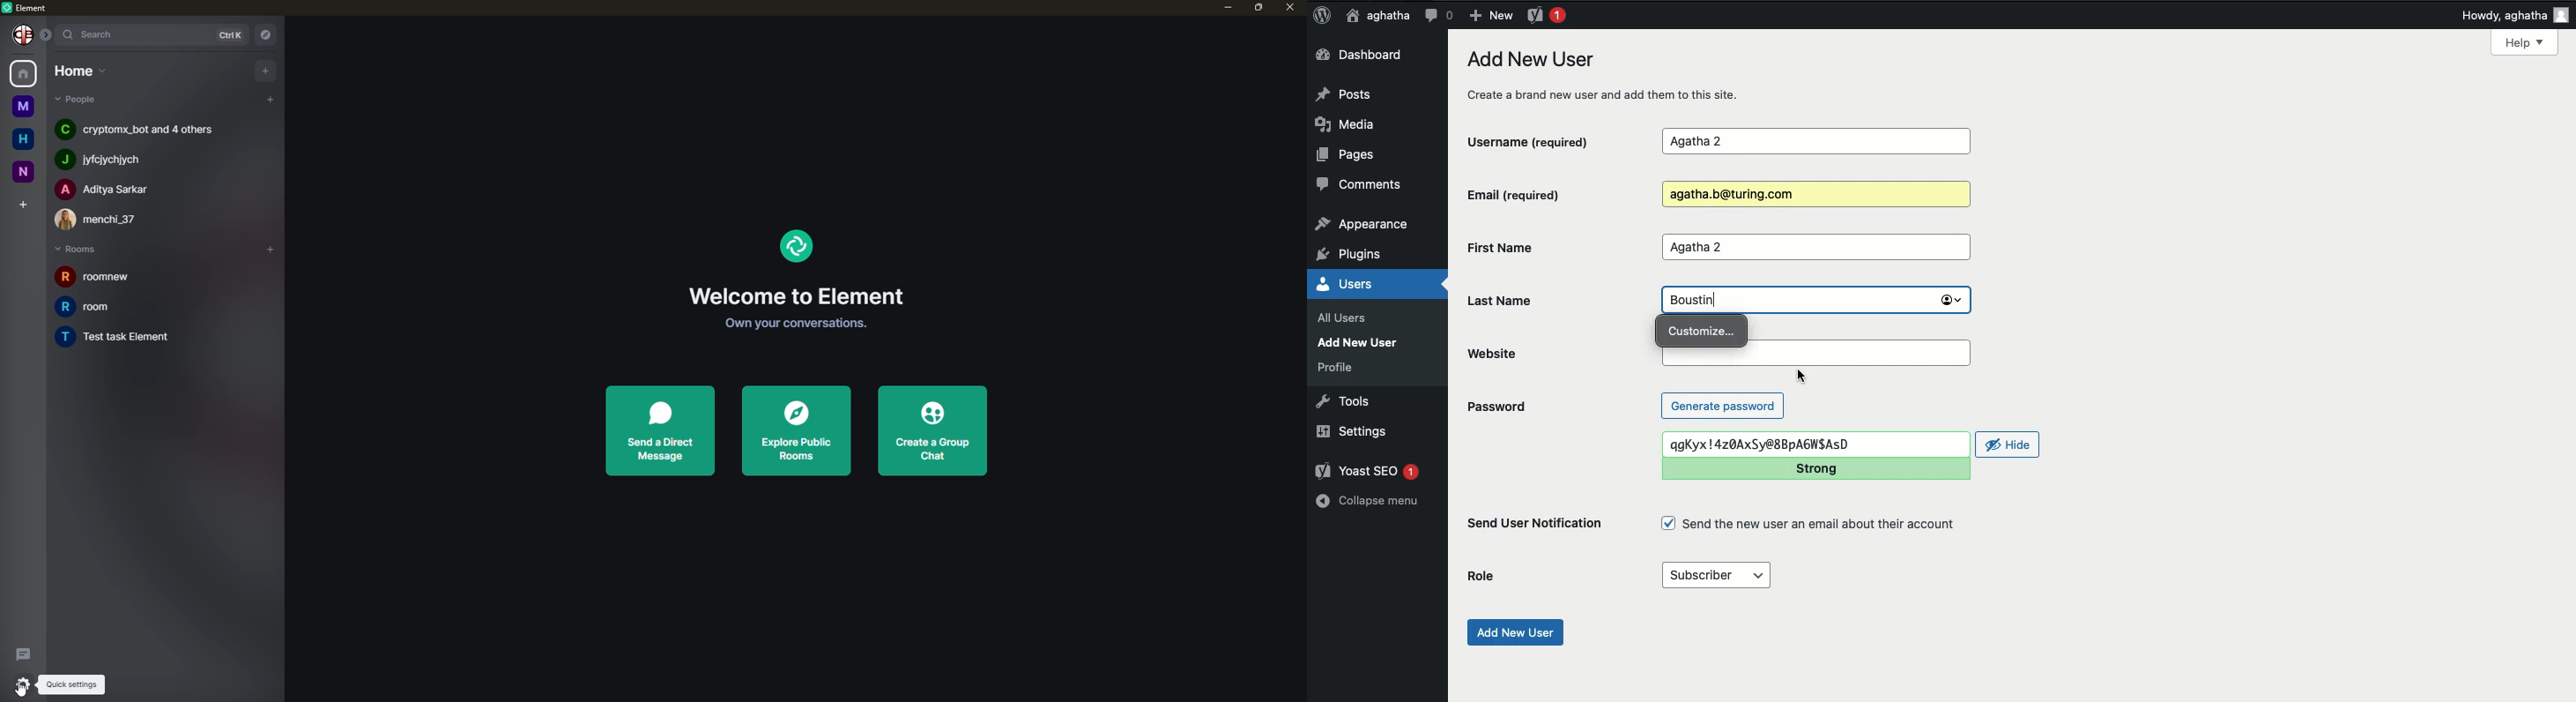  Describe the element at coordinates (794, 295) in the screenshot. I see `welcome` at that location.